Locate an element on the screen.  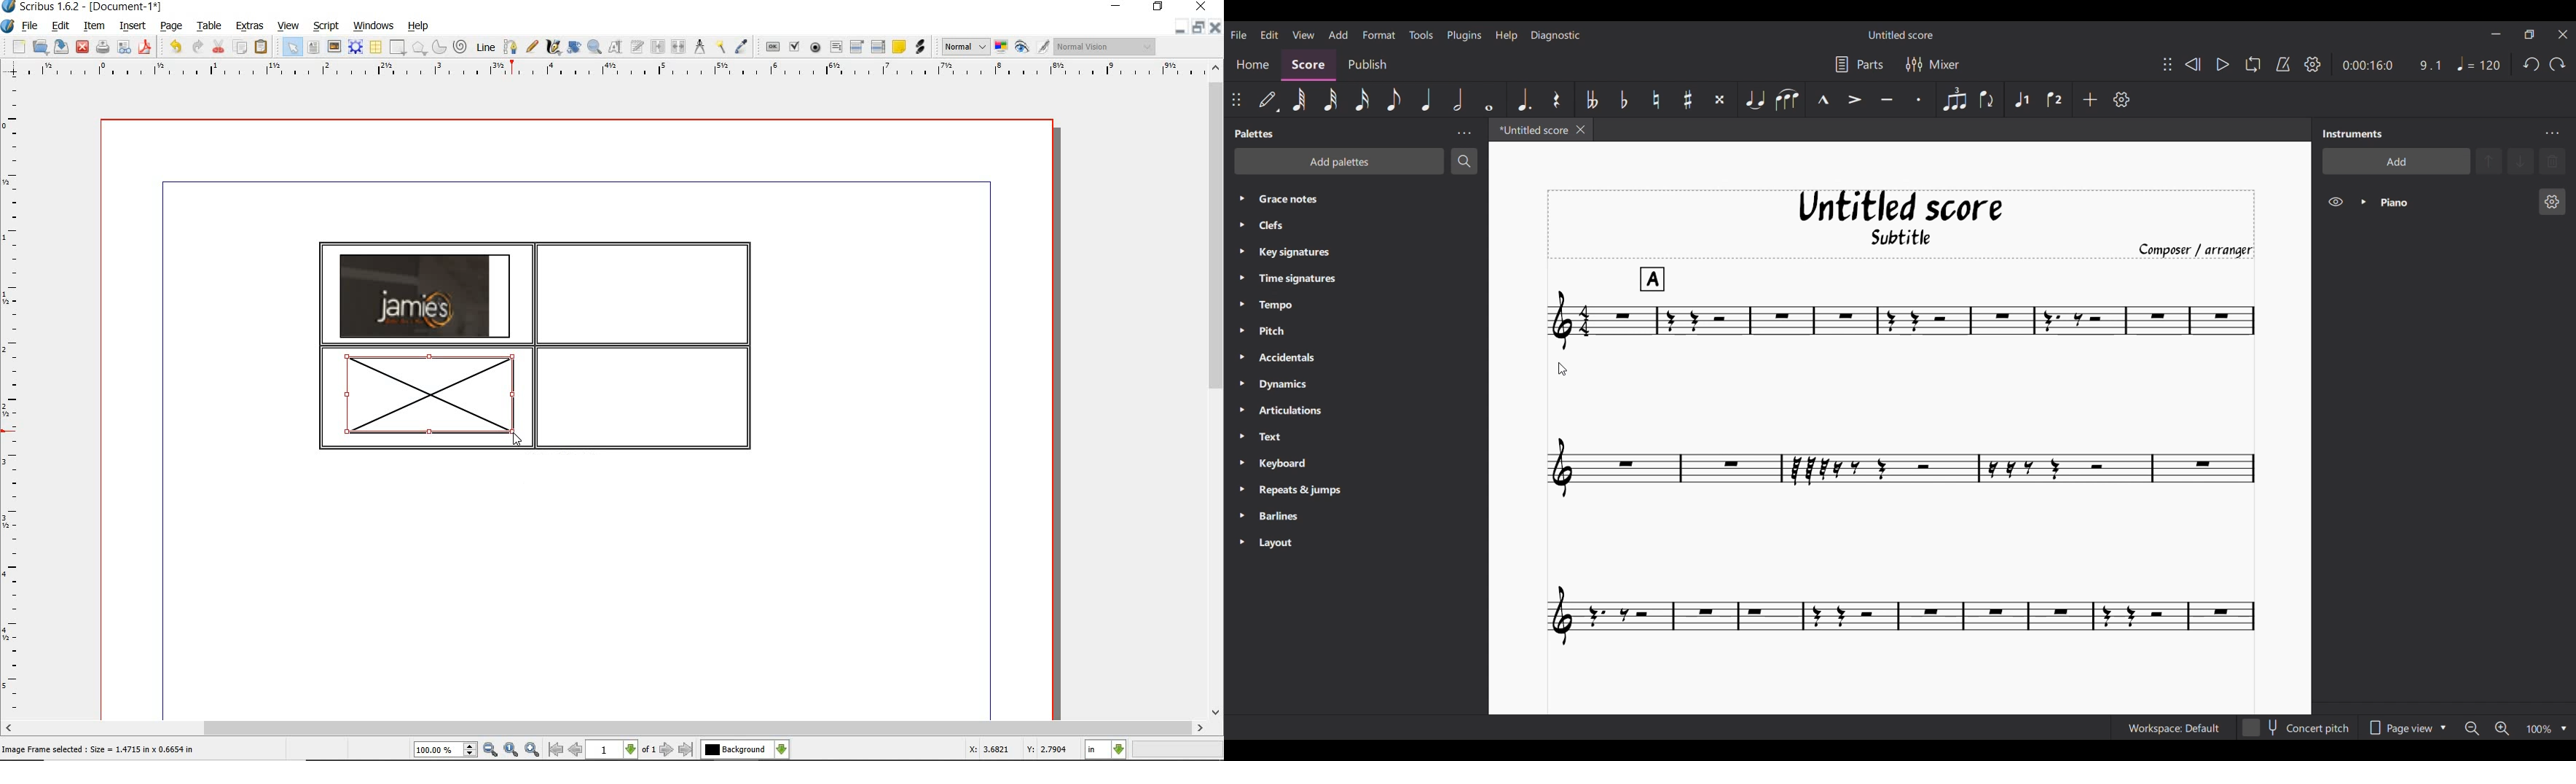
Dynamics is located at coordinates (1308, 385).